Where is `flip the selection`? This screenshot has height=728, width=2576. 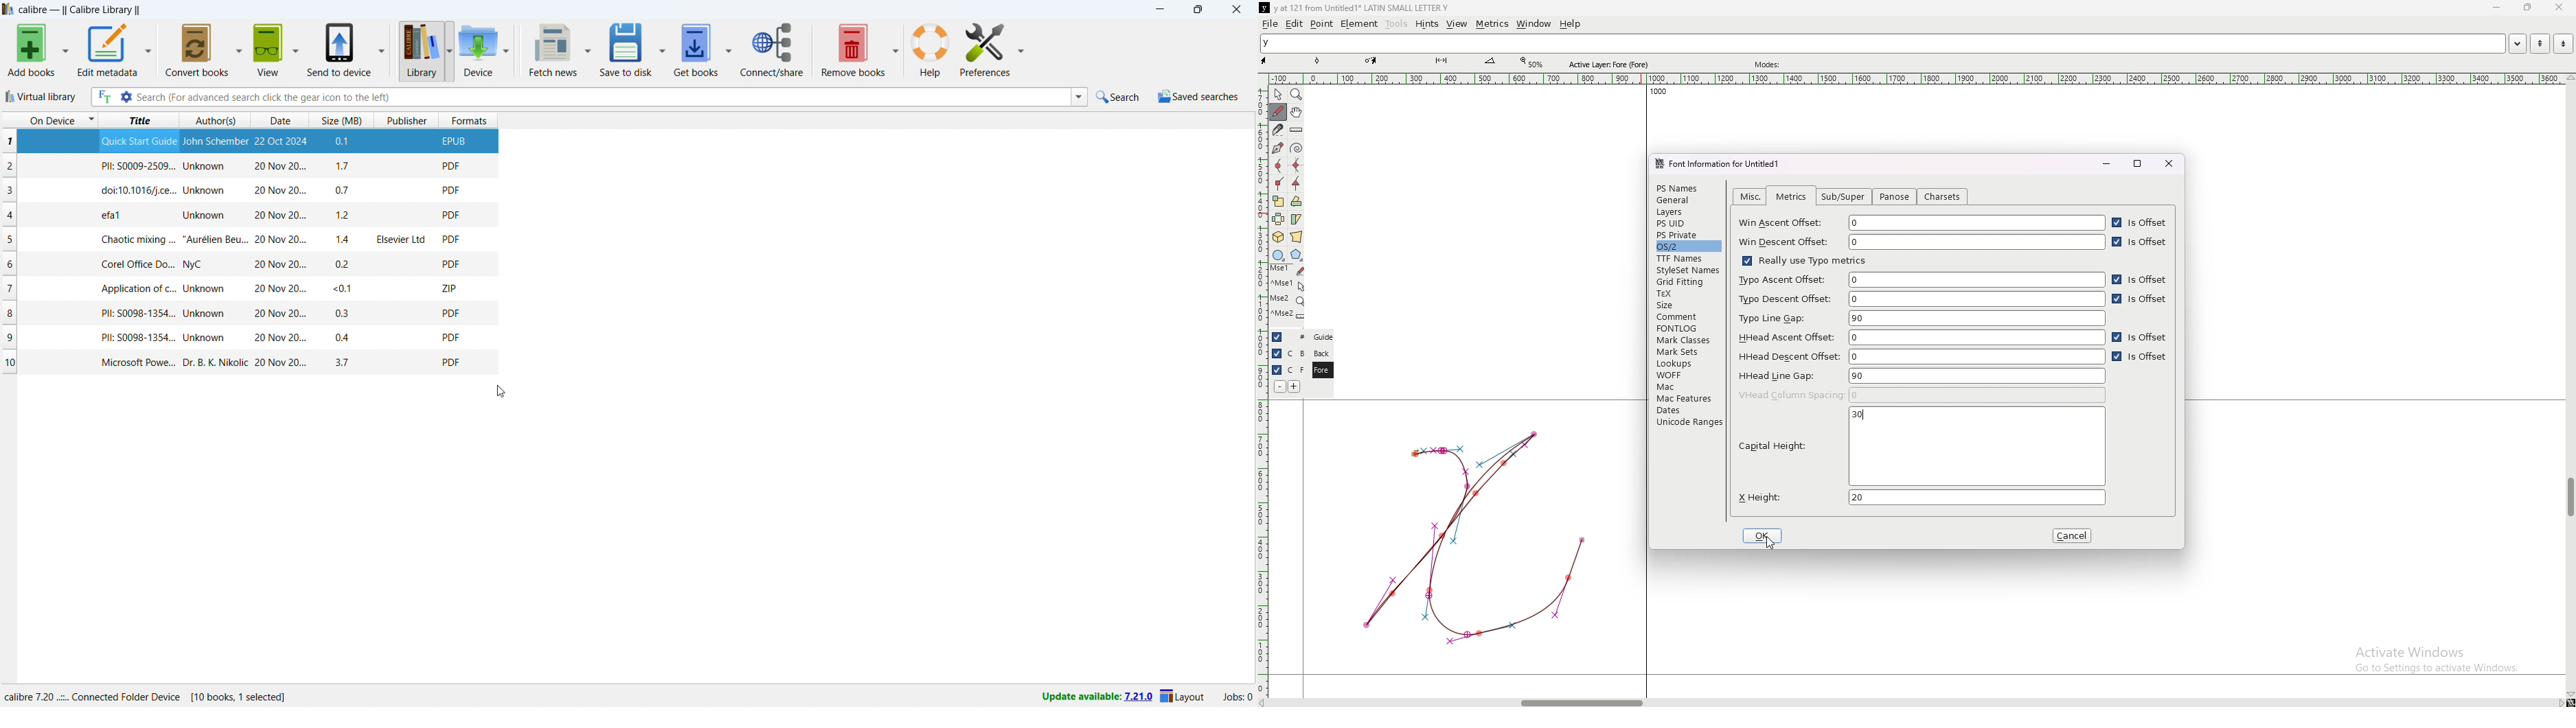 flip the selection is located at coordinates (1279, 219).